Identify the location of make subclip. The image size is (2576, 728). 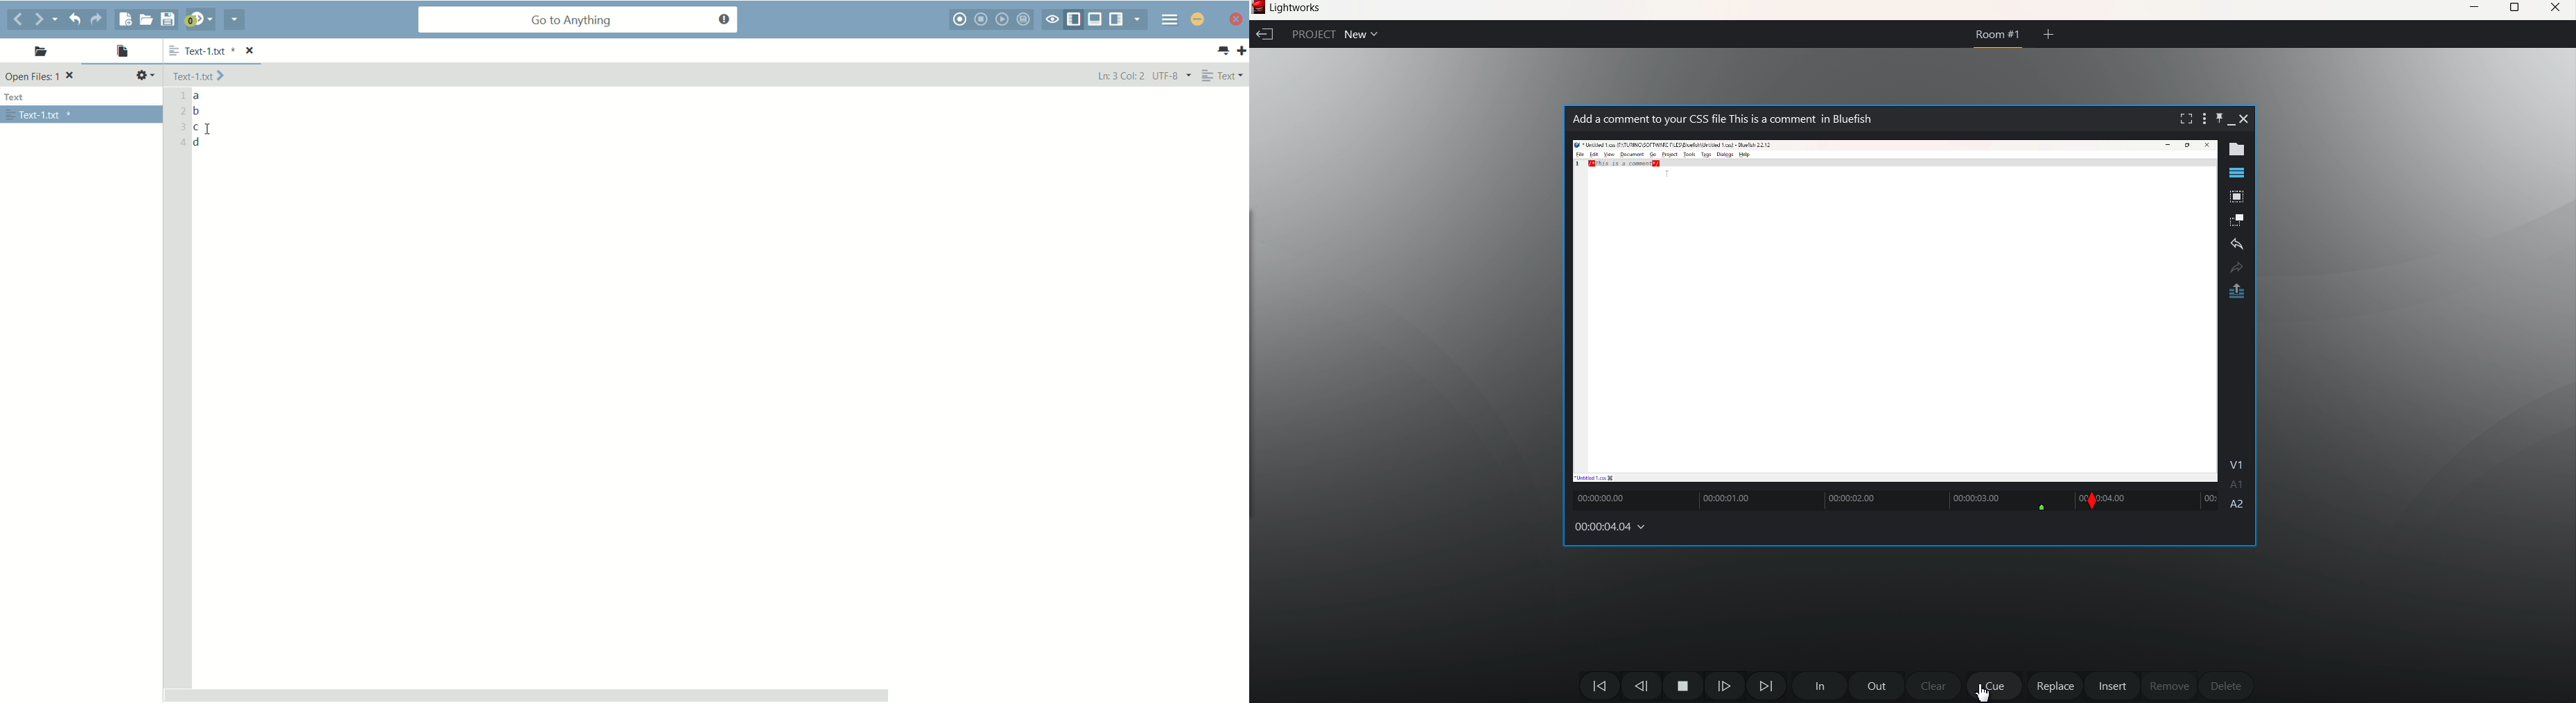
(2238, 220).